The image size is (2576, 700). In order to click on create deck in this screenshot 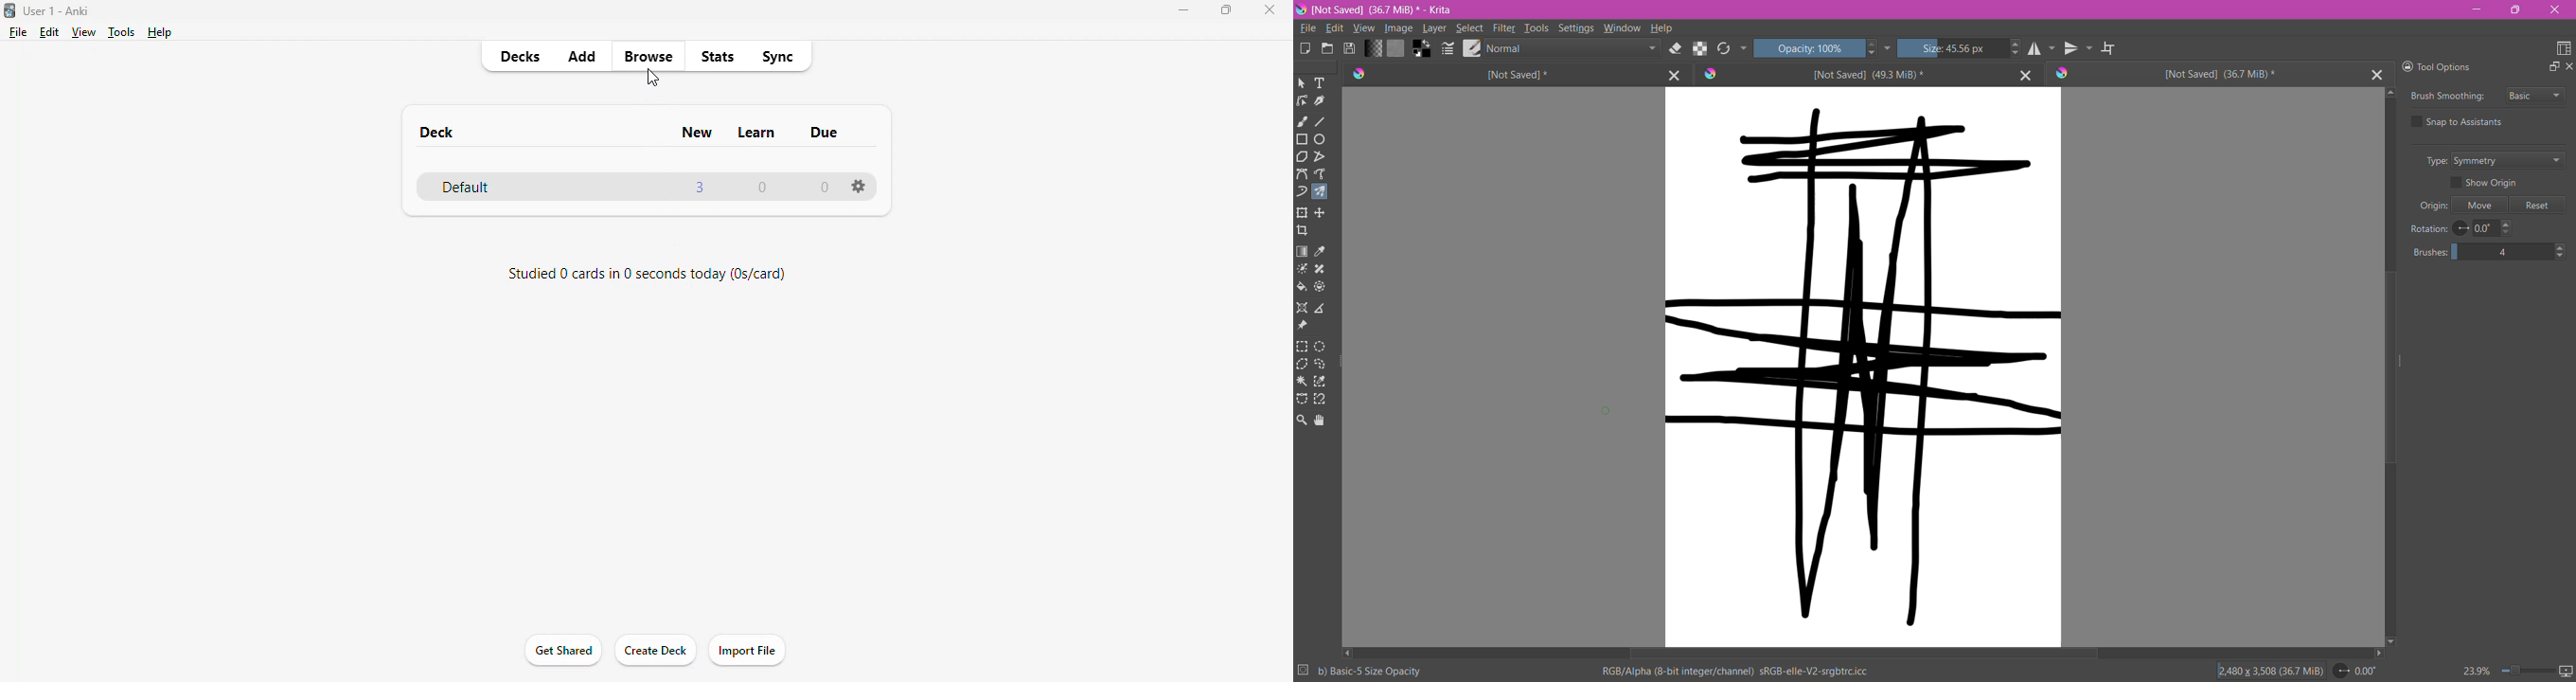, I will do `click(655, 652)`.